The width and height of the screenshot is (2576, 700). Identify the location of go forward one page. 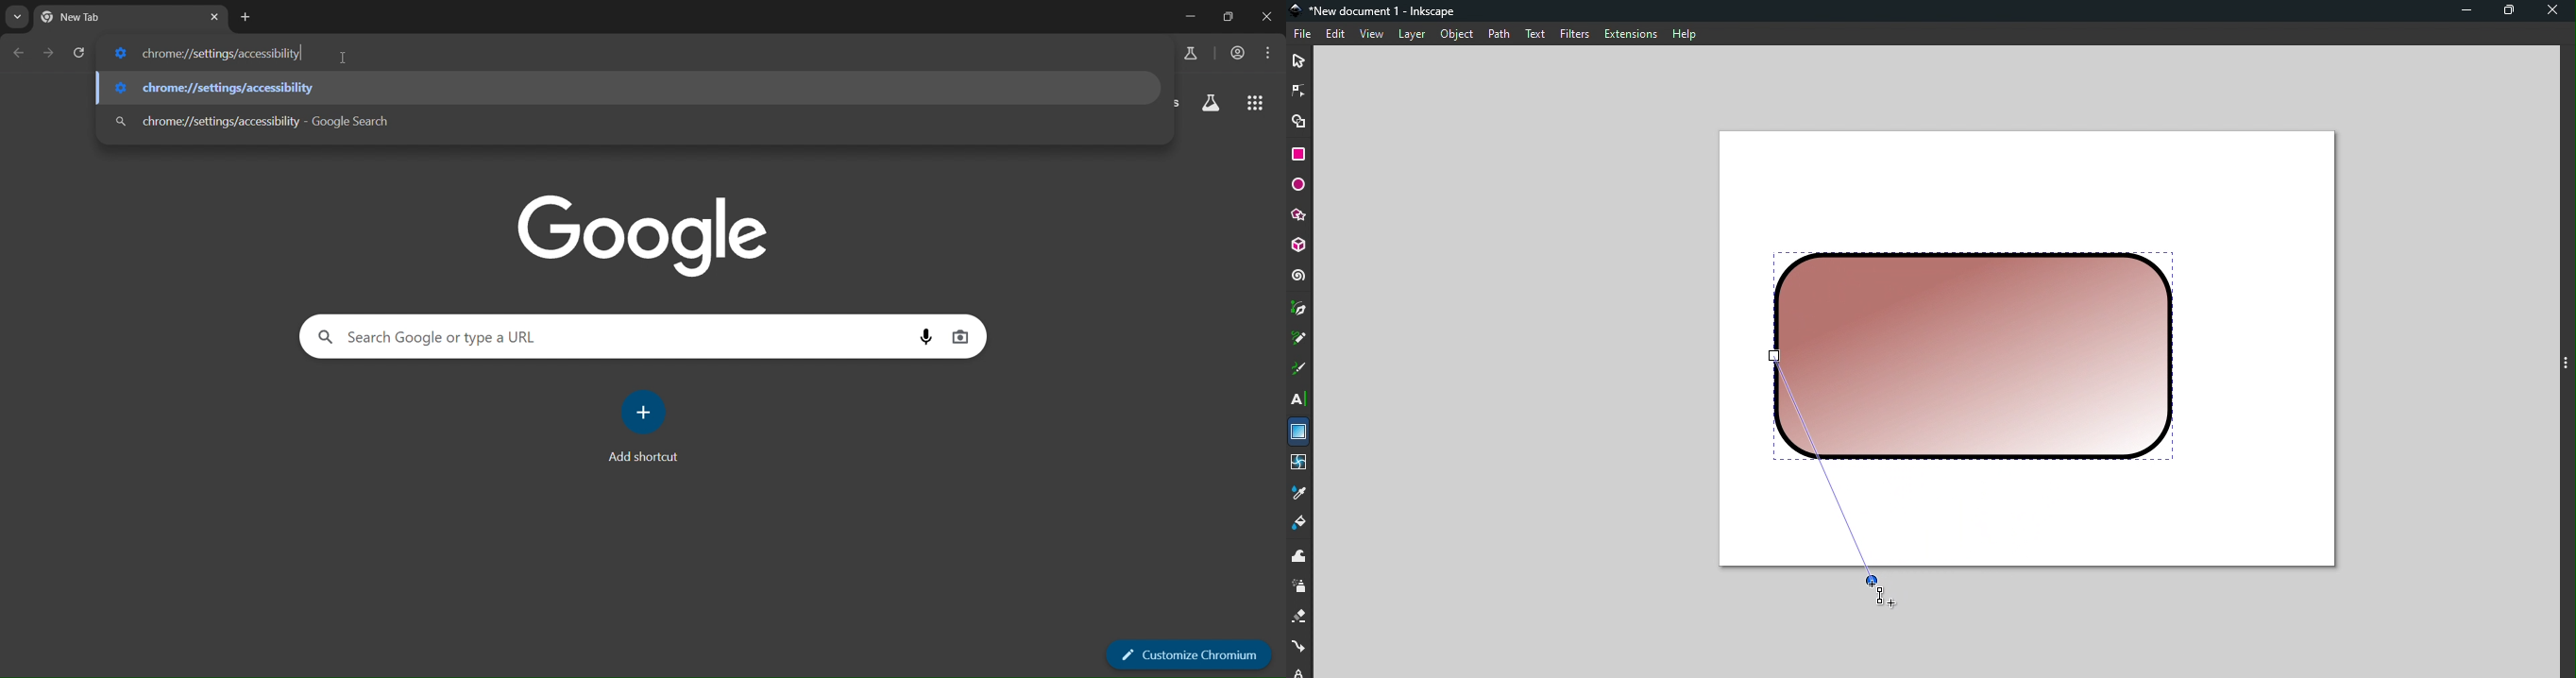
(48, 53).